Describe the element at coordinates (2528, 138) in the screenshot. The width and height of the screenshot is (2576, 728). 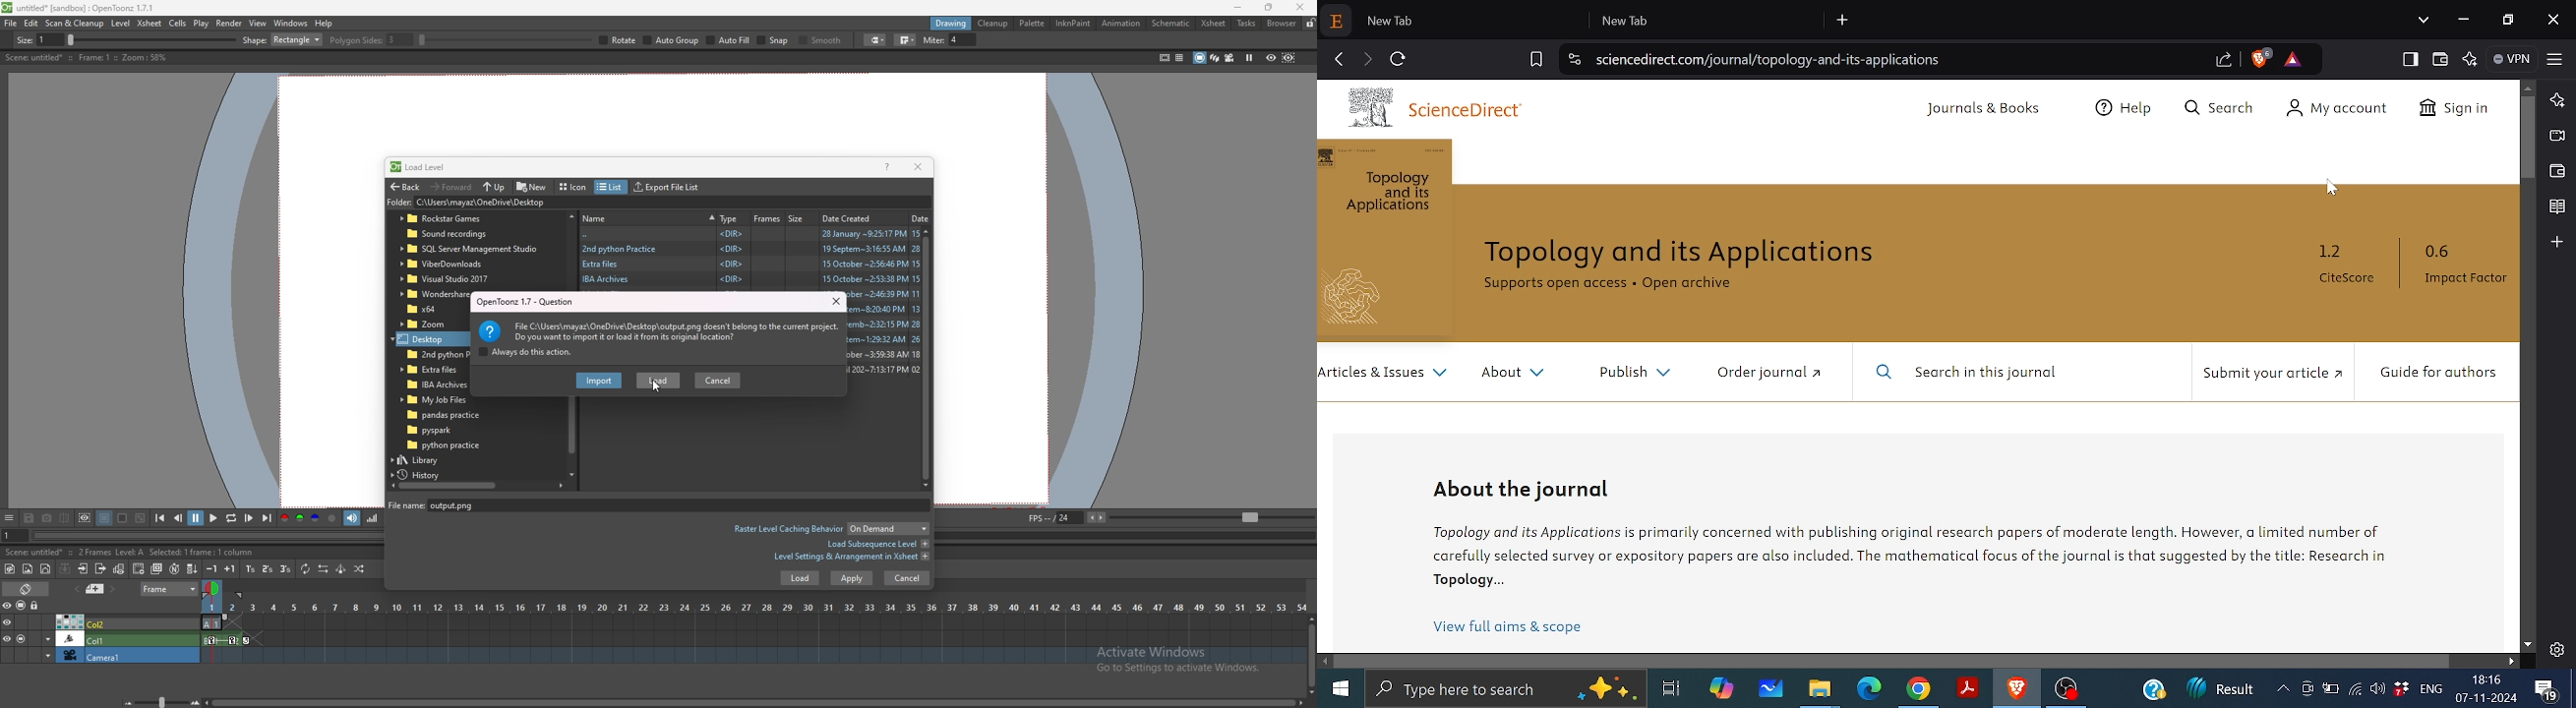
I see `Vertical scrollbar` at that location.